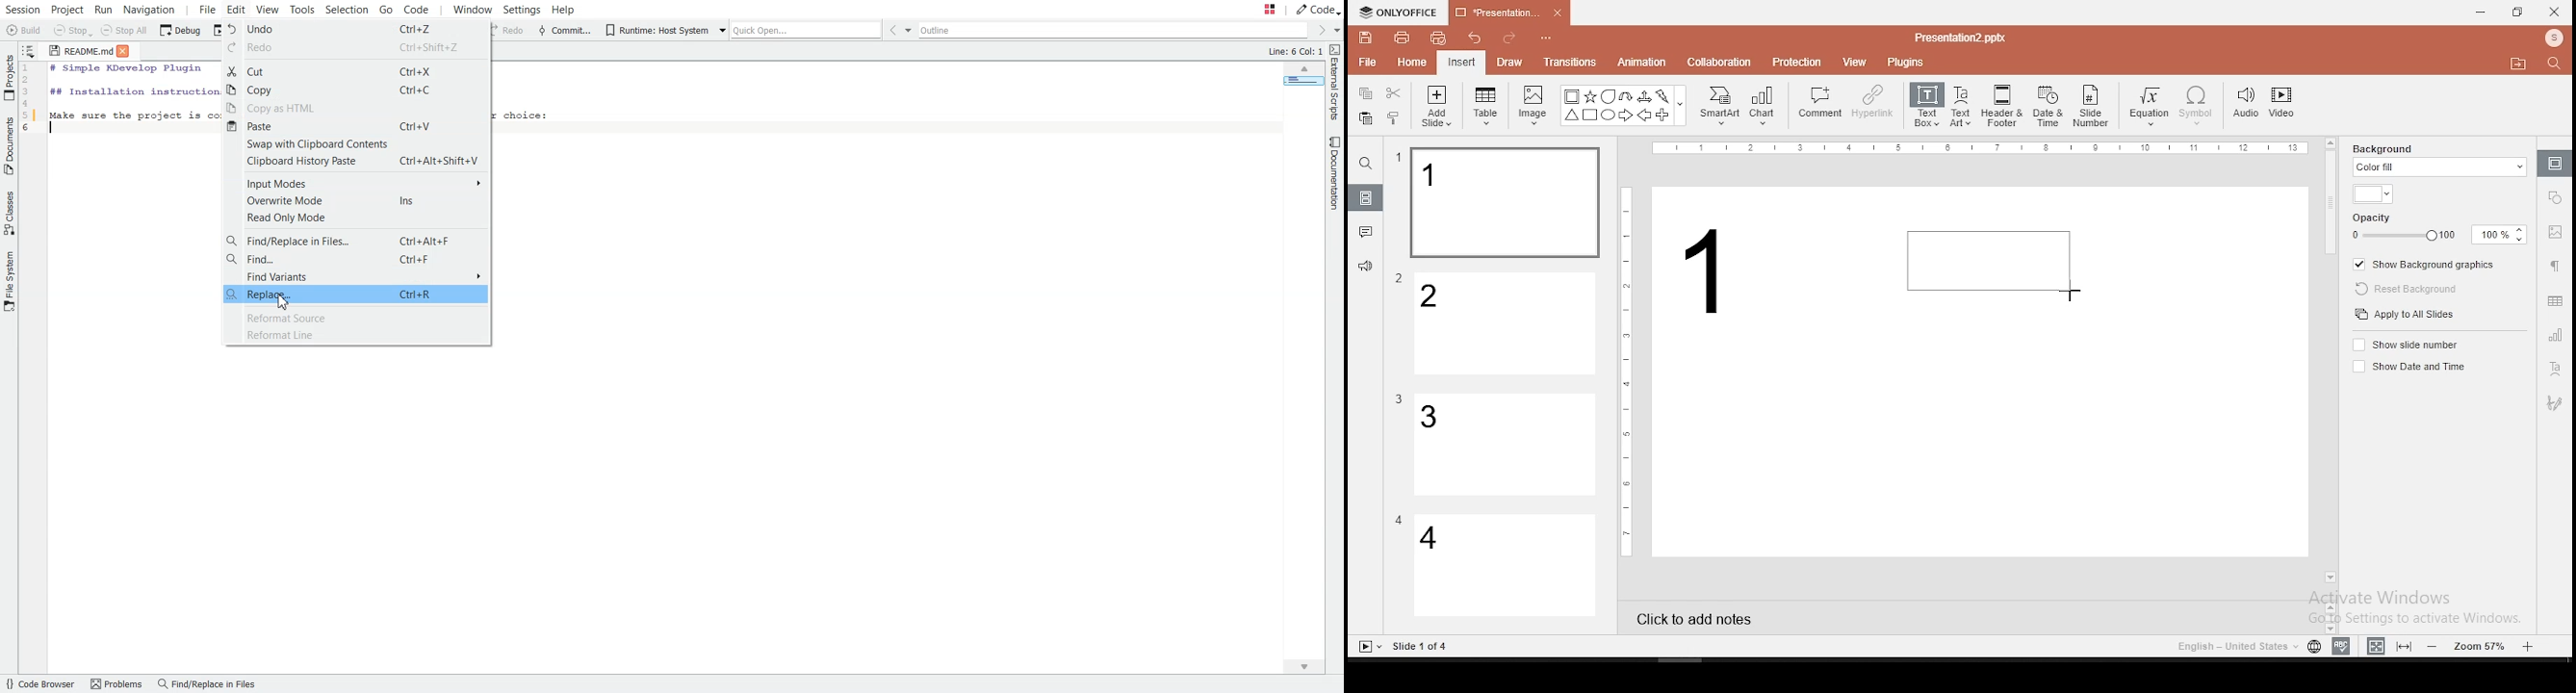 Image resolution: width=2576 pixels, height=700 pixels. What do you see at coordinates (1436, 106) in the screenshot?
I see `add slide` at bounding box center [1436, 106].